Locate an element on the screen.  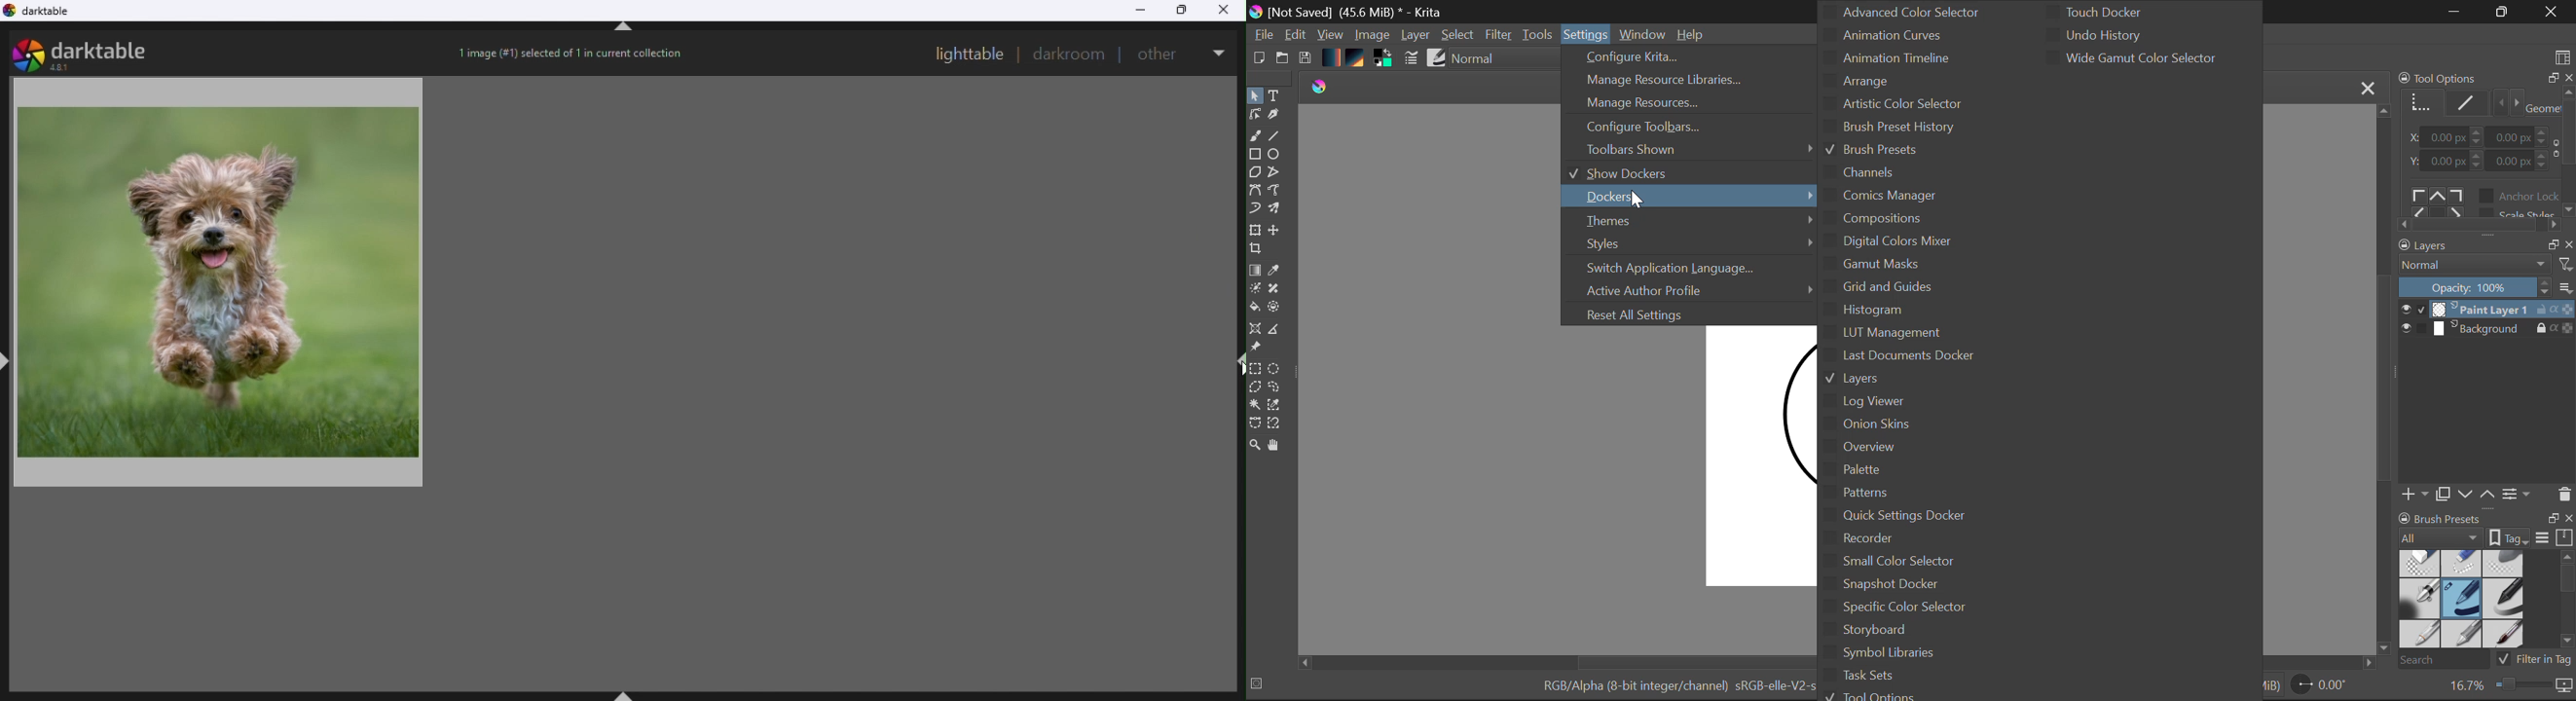
Compositions is located at coordinates (1943, 219).